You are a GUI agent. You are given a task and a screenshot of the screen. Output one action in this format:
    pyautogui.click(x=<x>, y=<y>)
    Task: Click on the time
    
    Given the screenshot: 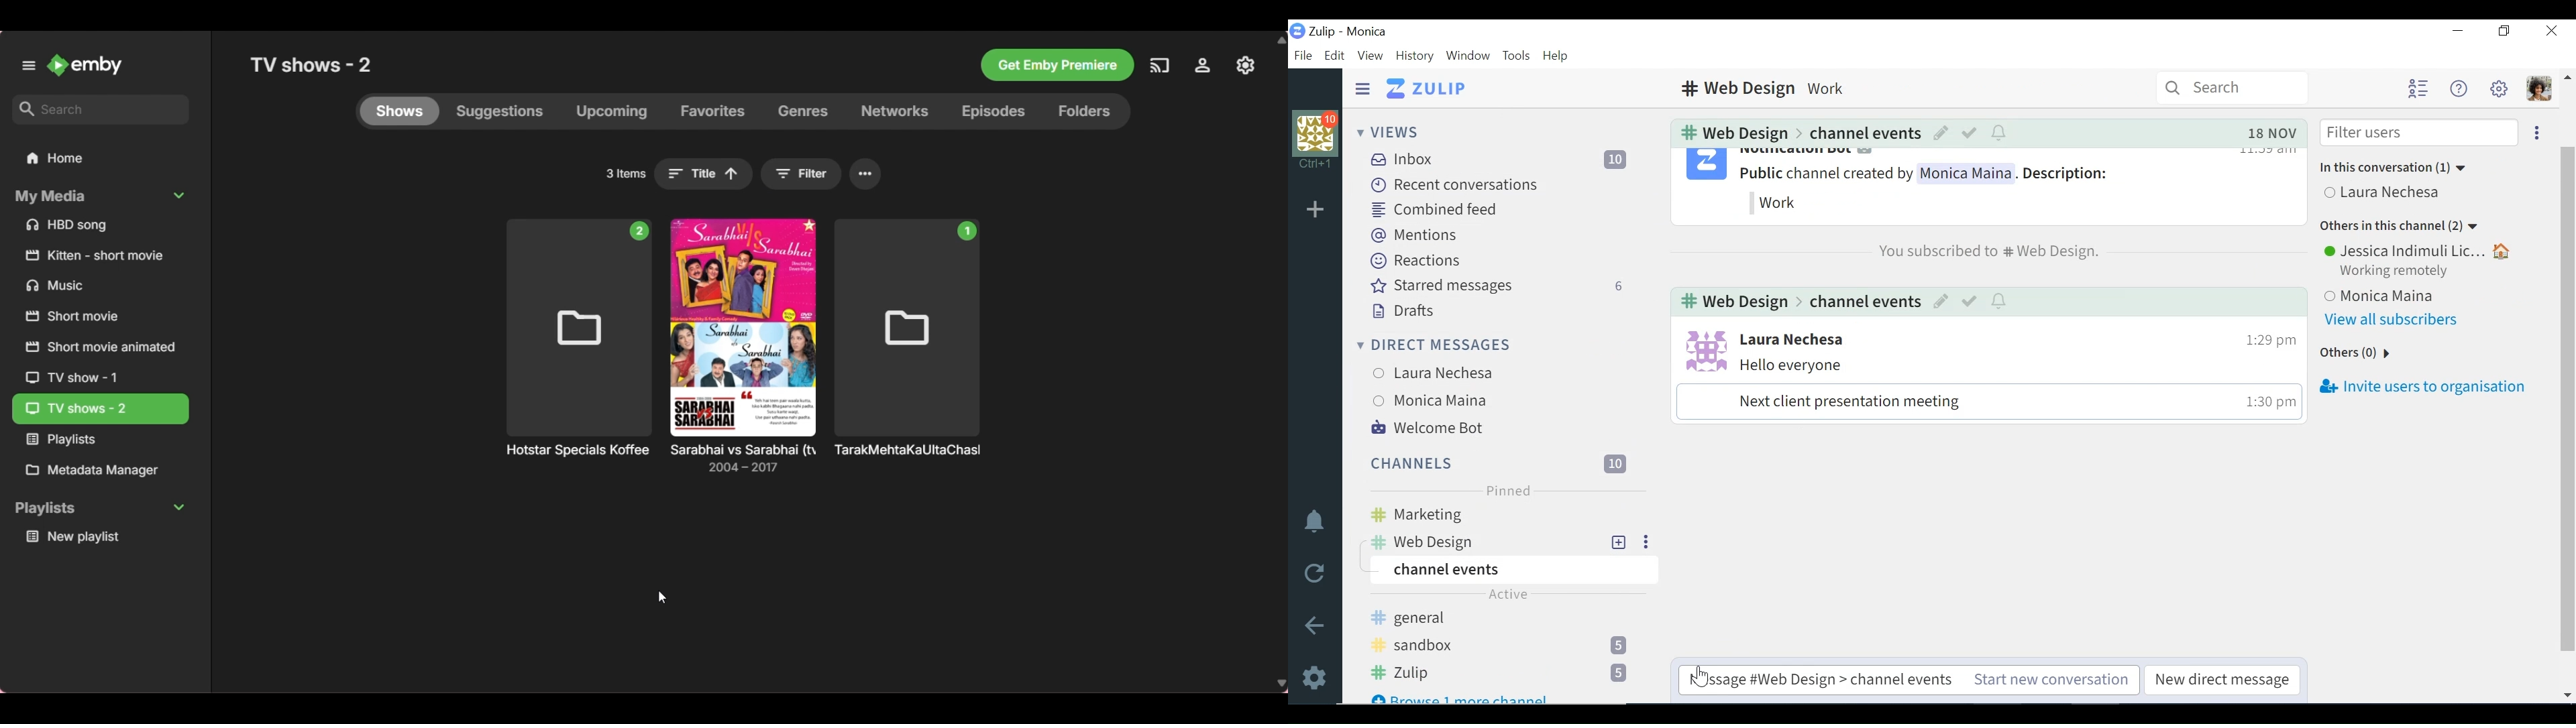 What is the action you would take?
    pyautogui.click(x=2265, y=404)
    